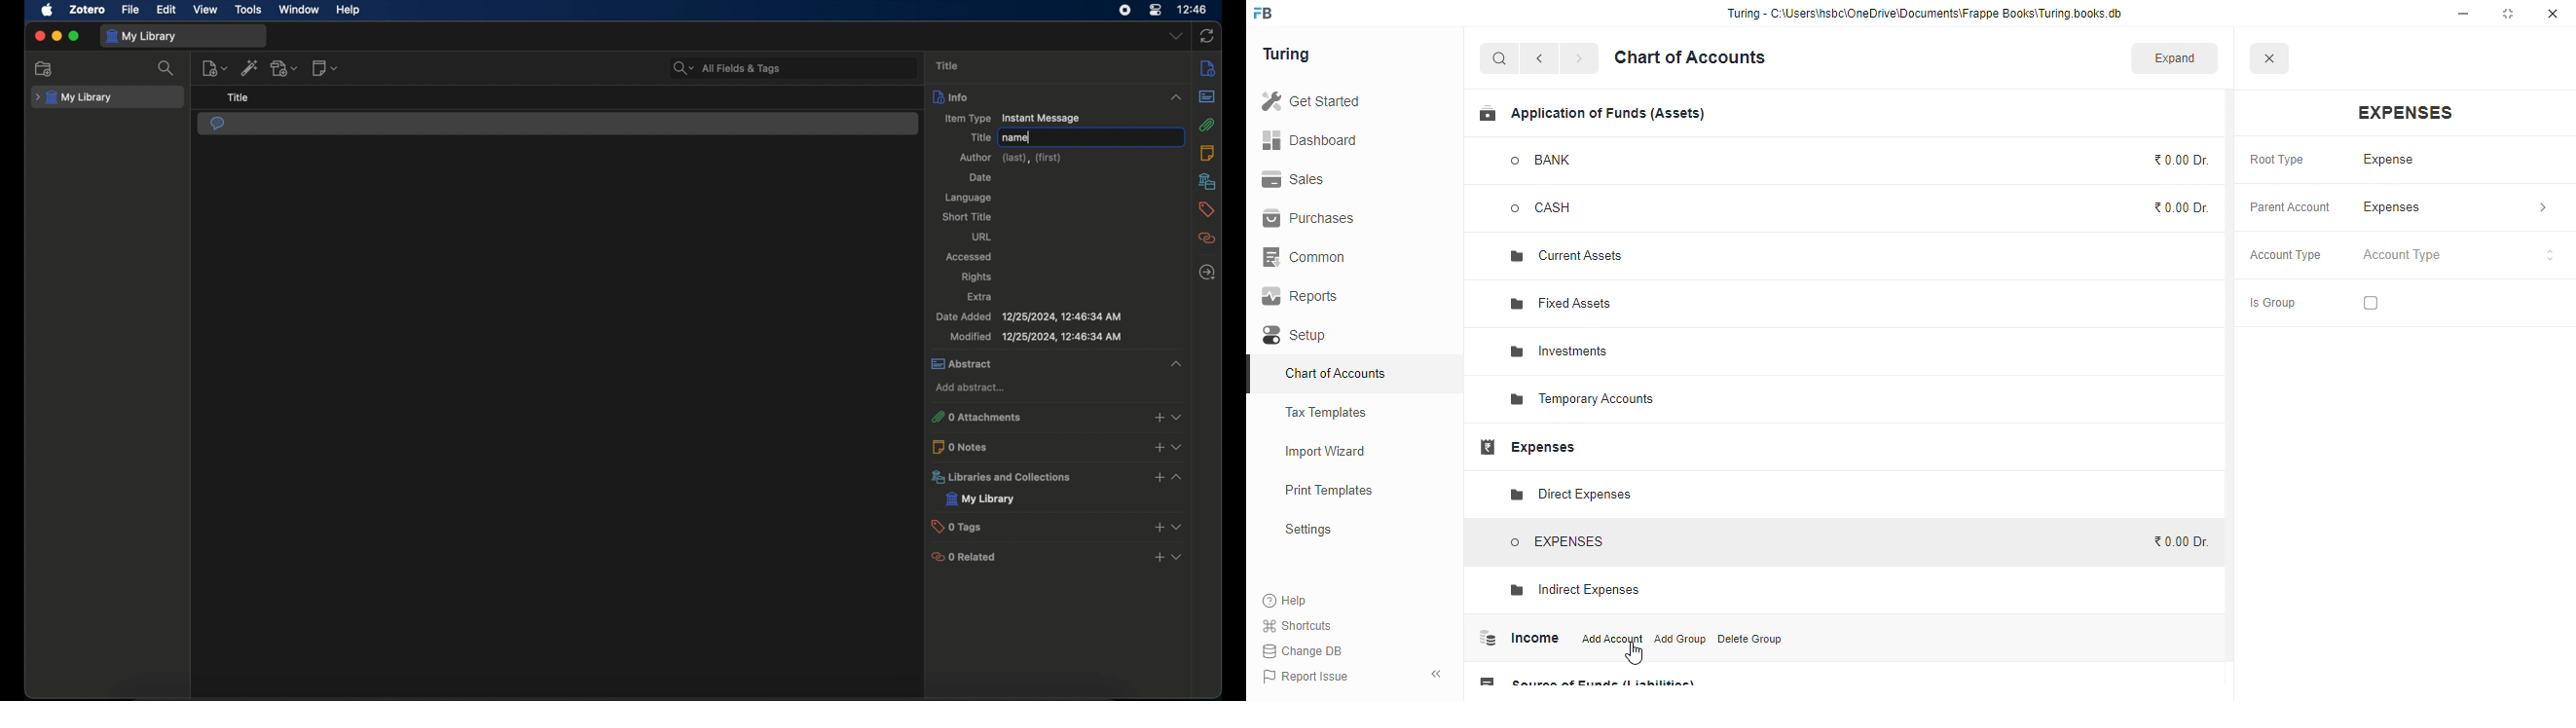 The width and height of the screenshot is (2576, 728). I want to click on ₹0.00 Dr., so click(2183, 541).